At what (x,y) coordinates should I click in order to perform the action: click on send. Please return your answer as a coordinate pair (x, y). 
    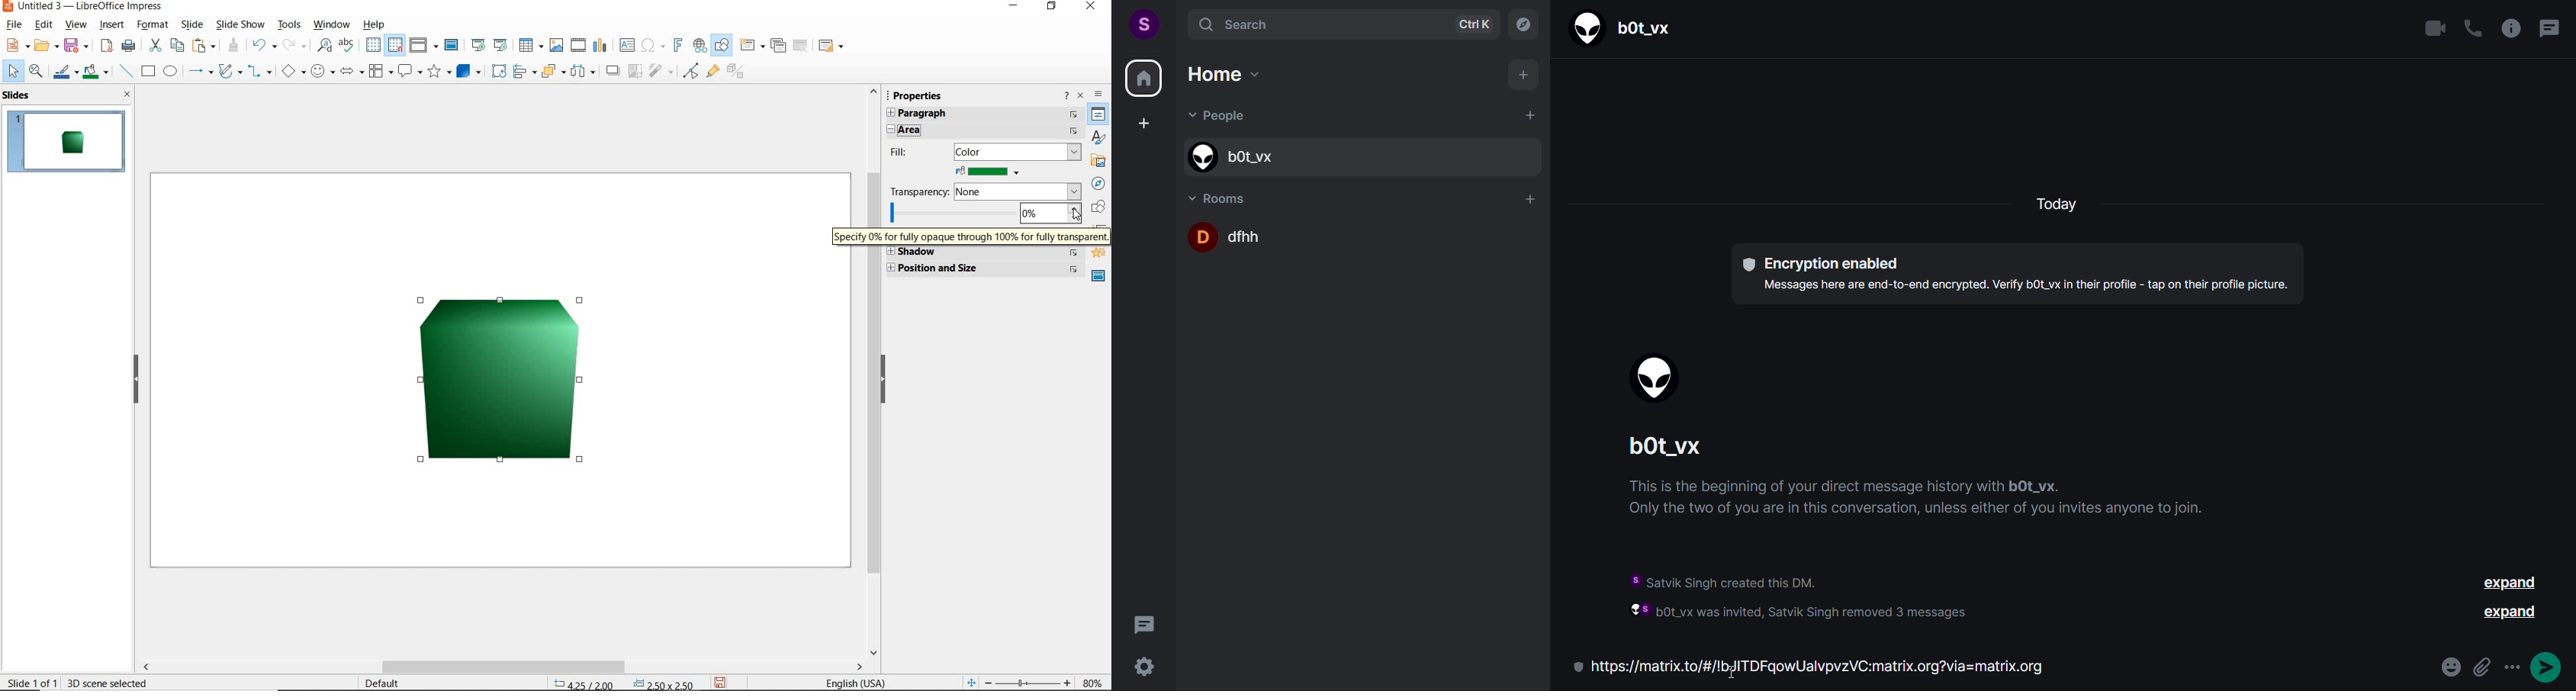
    Looking at the image, I should click on (2545, 667).